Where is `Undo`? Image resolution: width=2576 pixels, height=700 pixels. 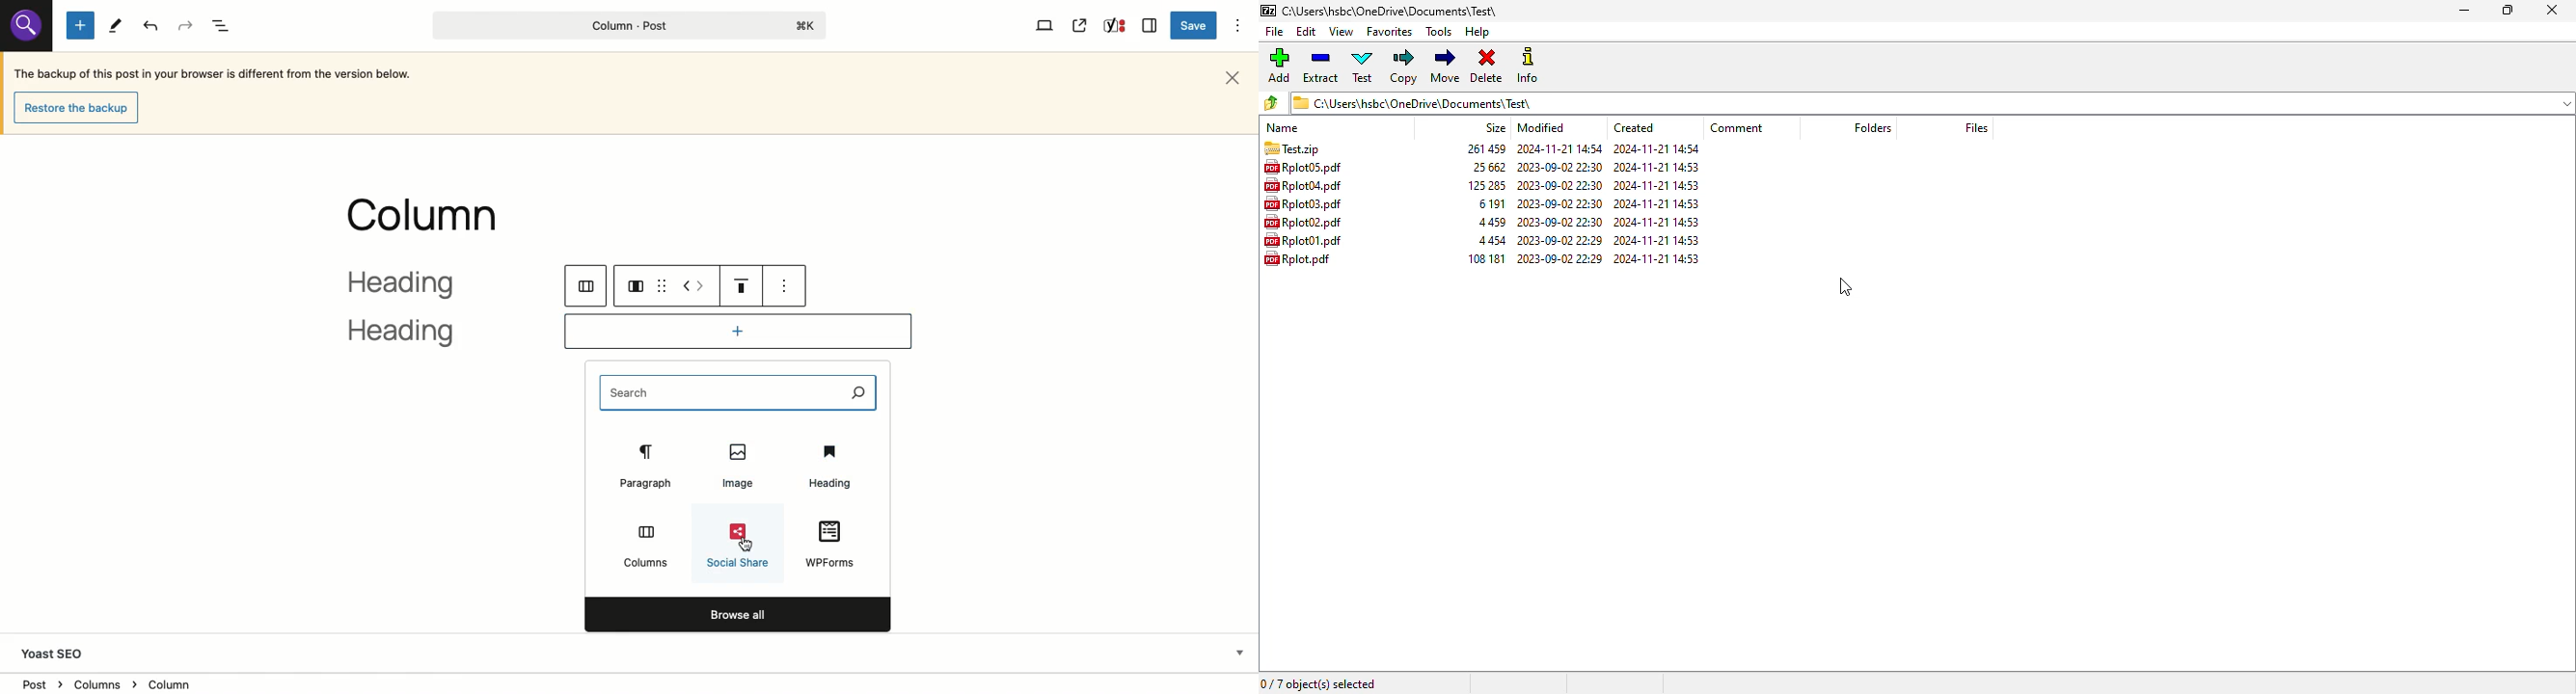 Undo is located at coordinates (152, 26).